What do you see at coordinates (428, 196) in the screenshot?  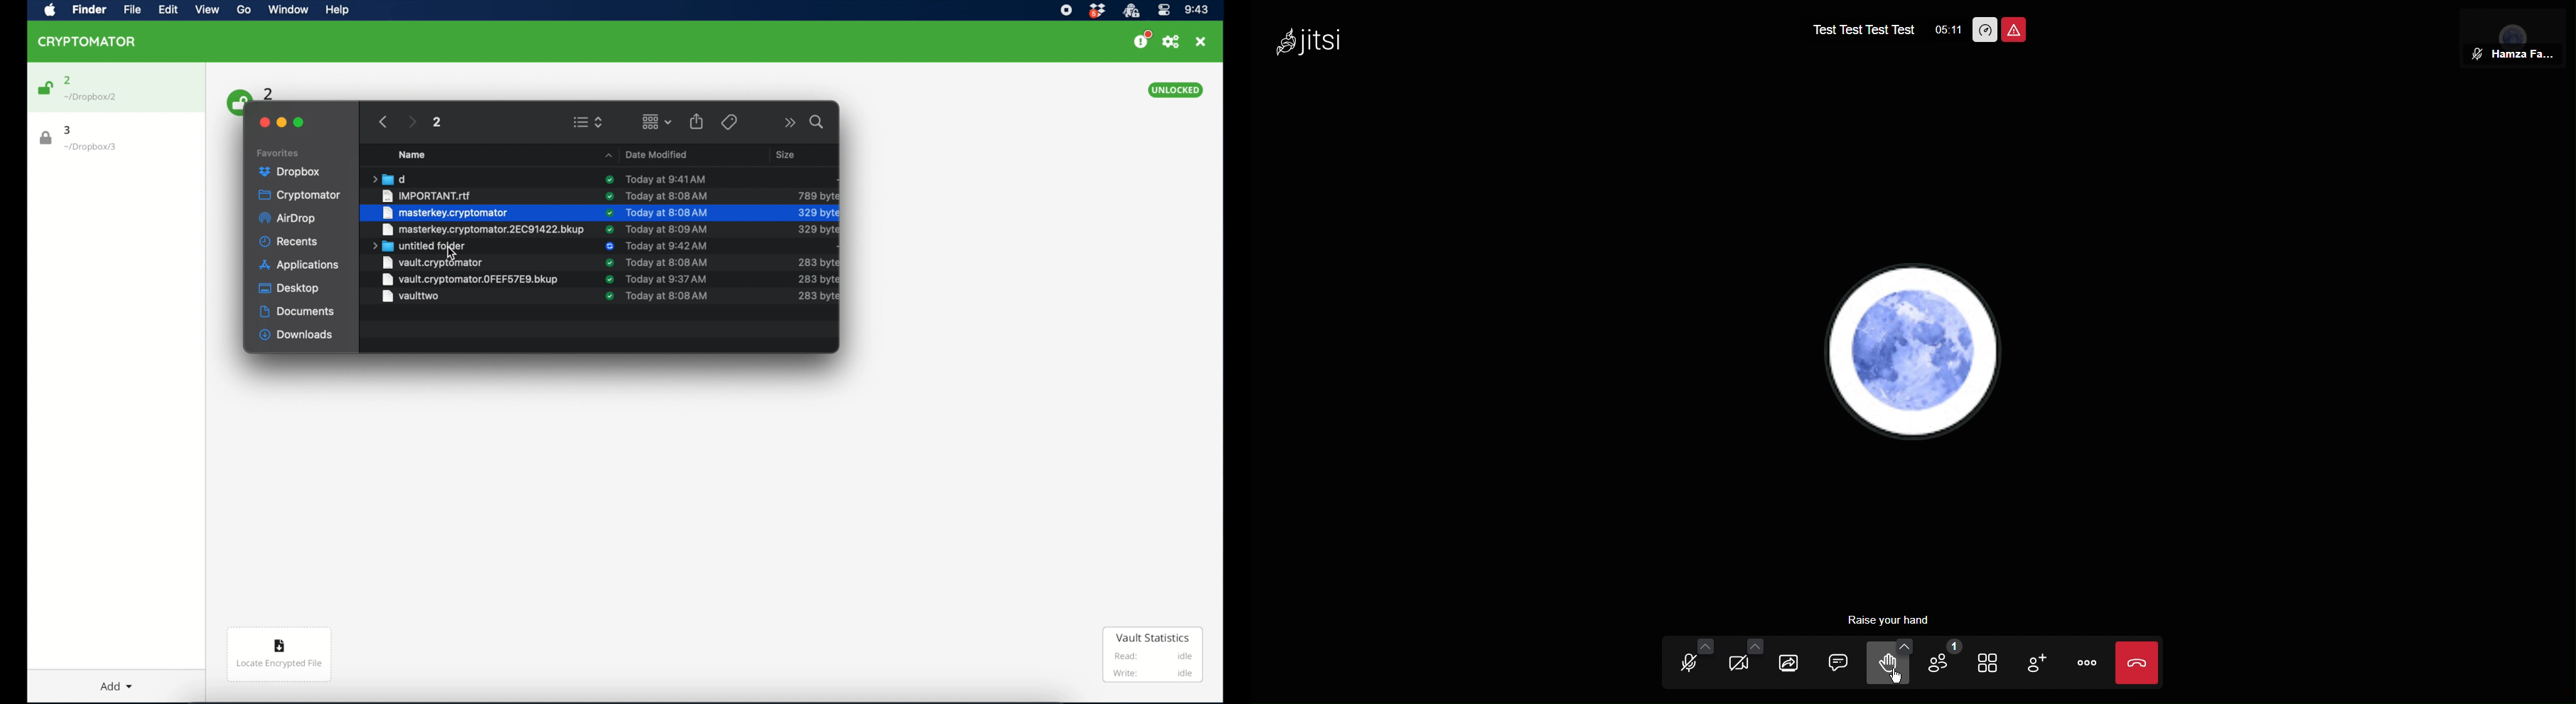 I see `important` at bounding box center [428, 196].